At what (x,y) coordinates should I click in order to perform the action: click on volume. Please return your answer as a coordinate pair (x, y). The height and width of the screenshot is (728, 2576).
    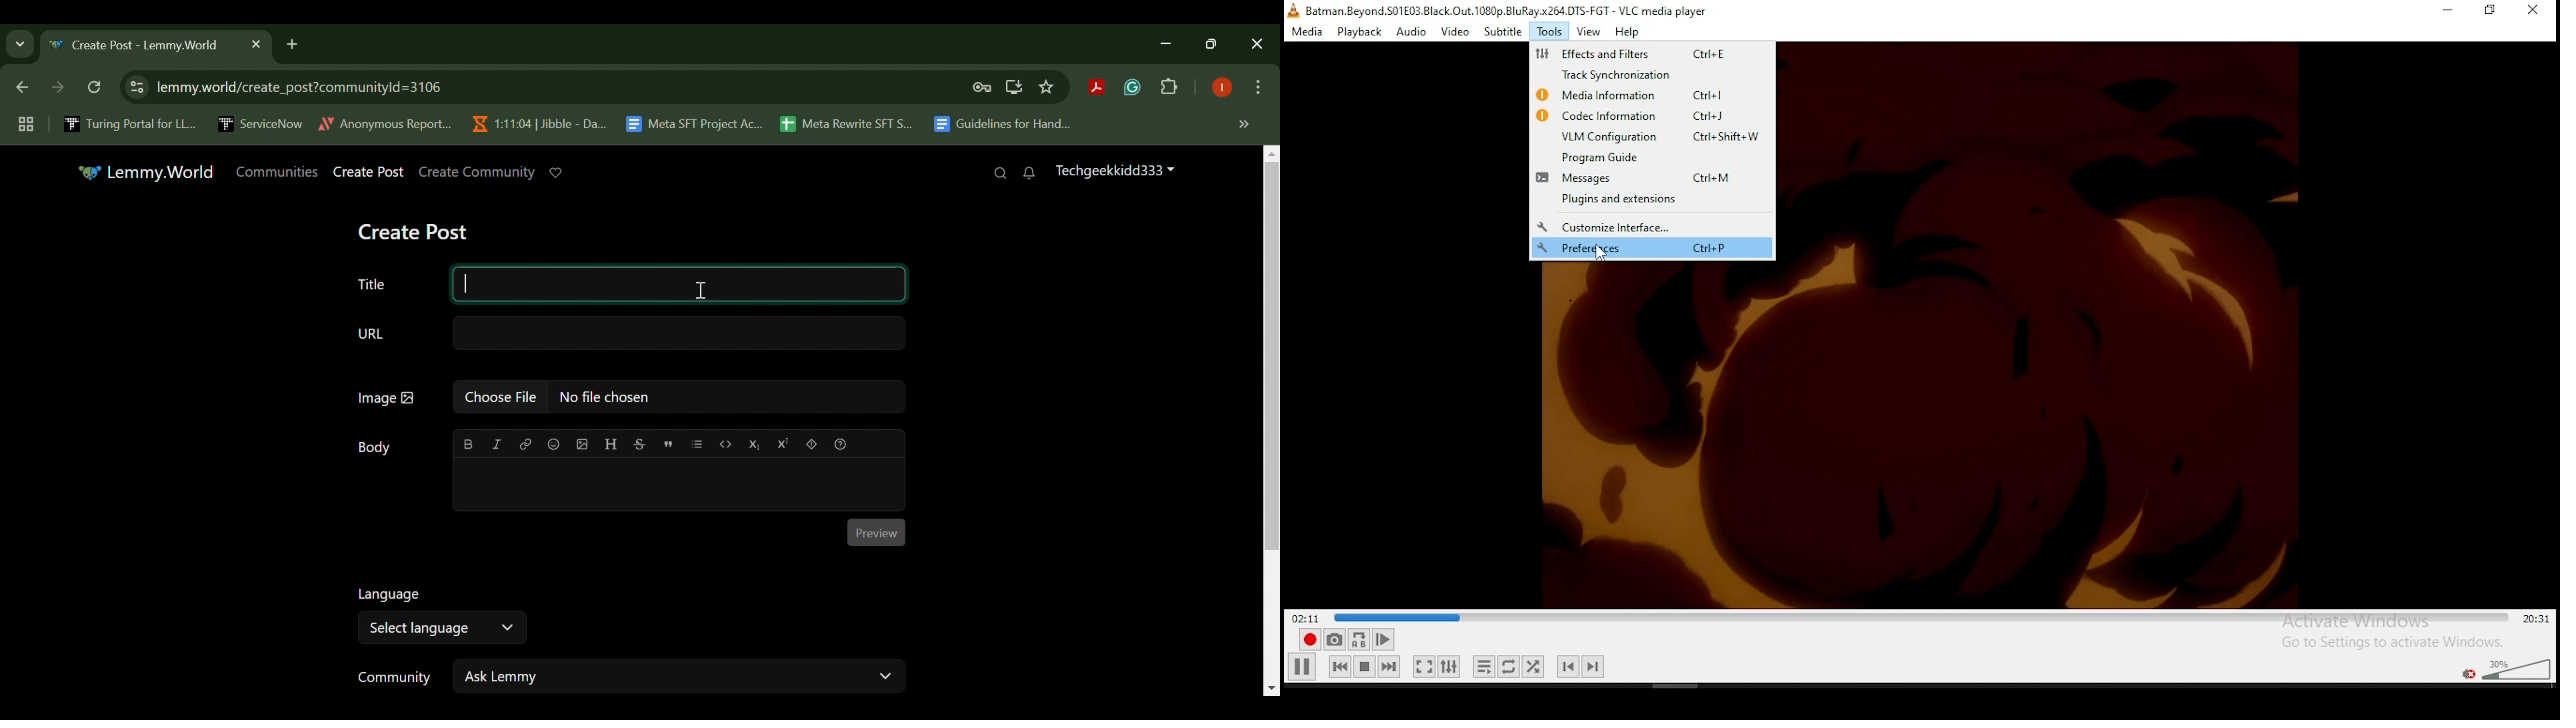
    Looking at the image, I should click on (2518, 667).